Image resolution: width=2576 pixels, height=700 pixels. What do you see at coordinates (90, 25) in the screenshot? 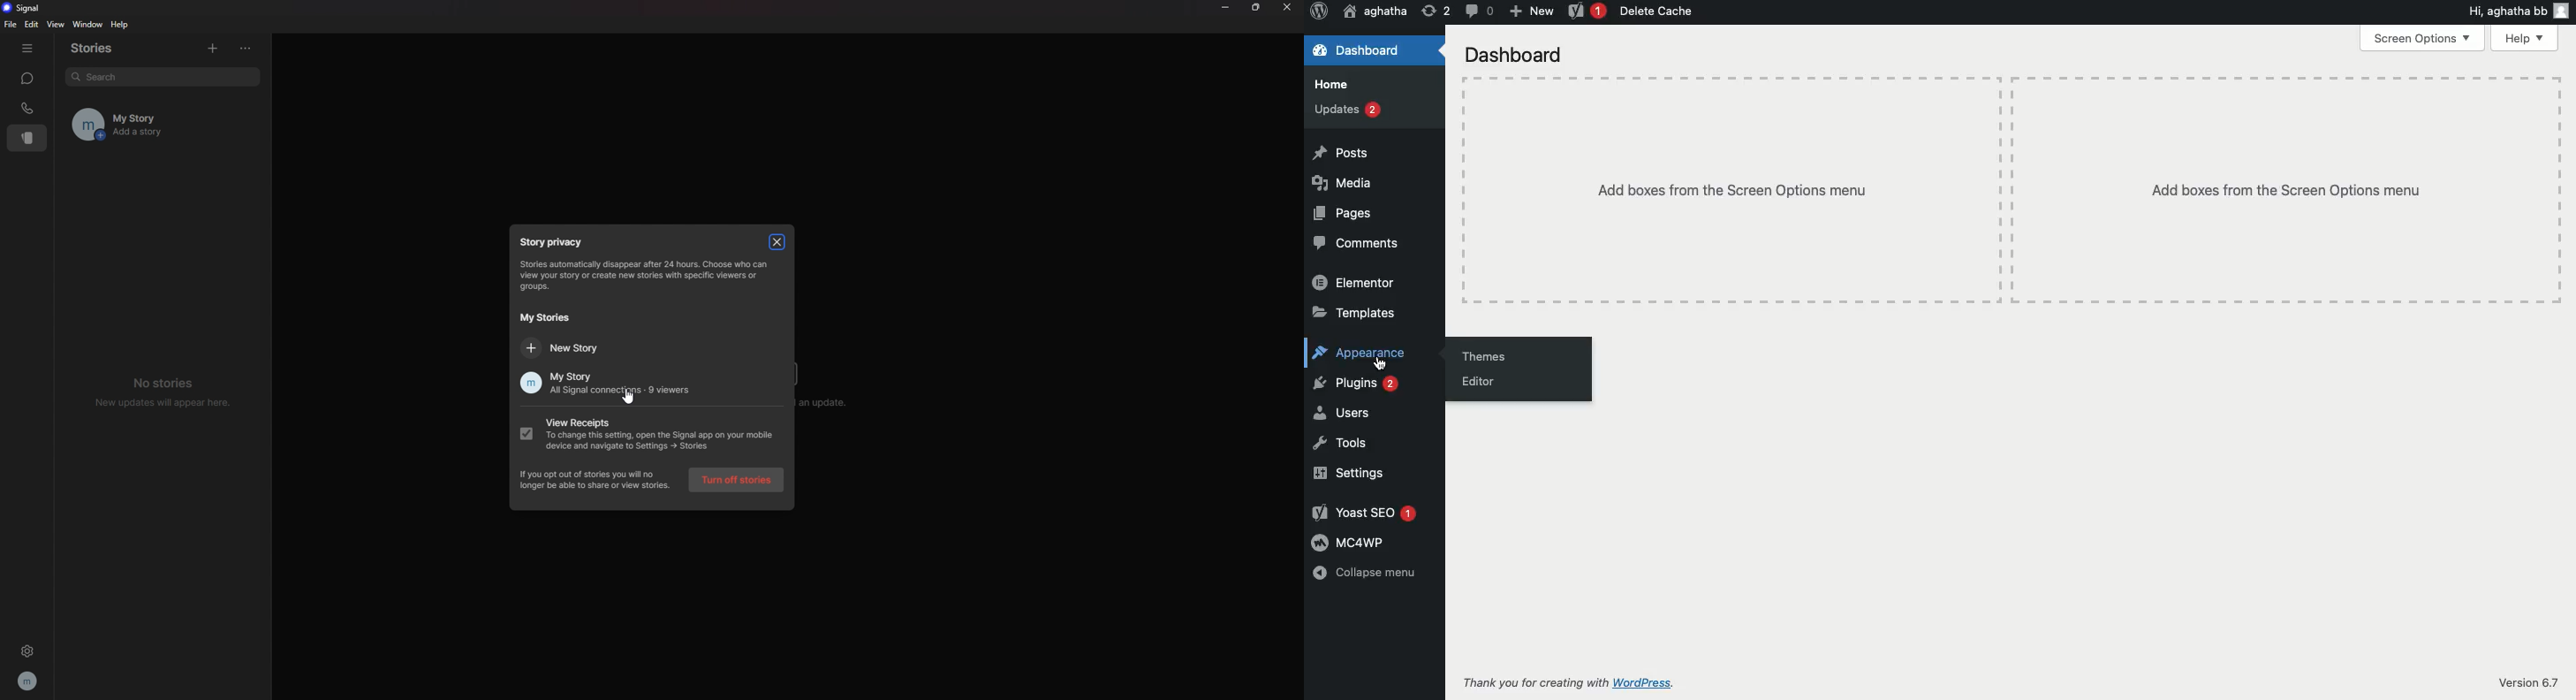
I see `window` at bounding box center [90, 25].